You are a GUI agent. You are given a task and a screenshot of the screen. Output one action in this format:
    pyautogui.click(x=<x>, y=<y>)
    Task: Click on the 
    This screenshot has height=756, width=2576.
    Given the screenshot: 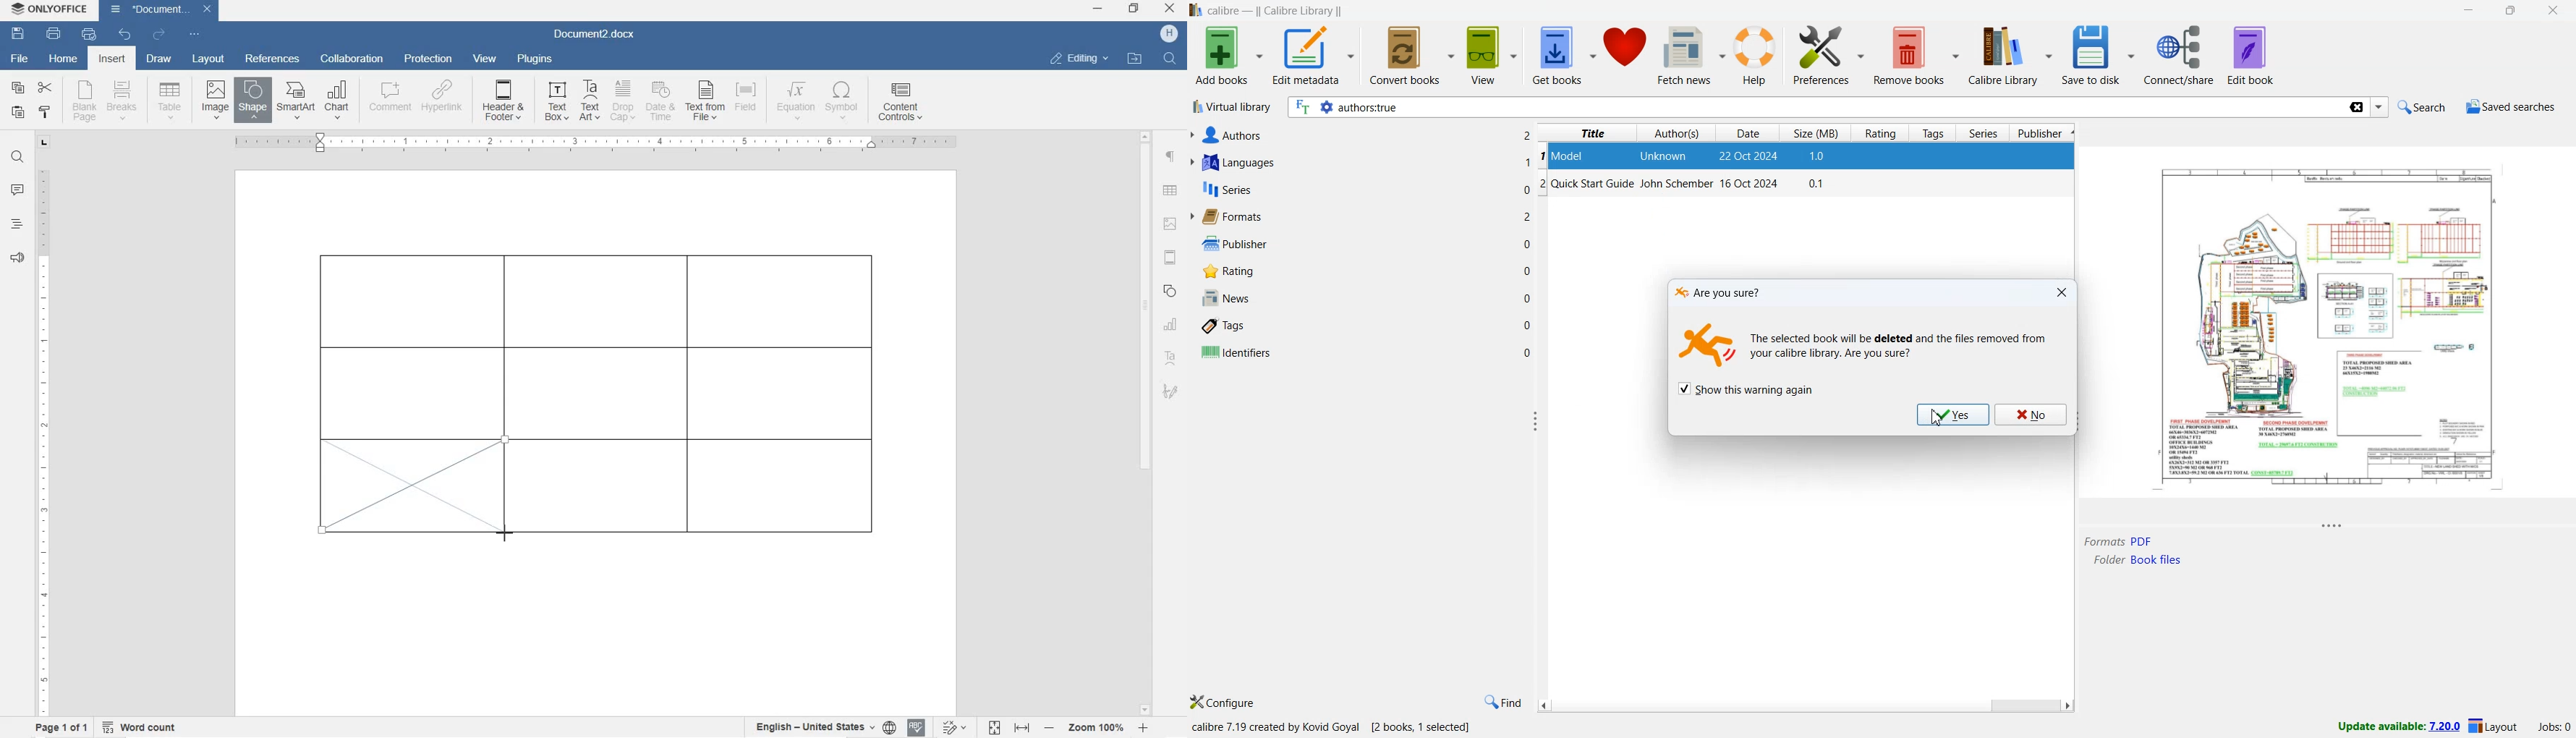 What is the action you would take?
    pyautogui.click(x=1529, y=217)
    